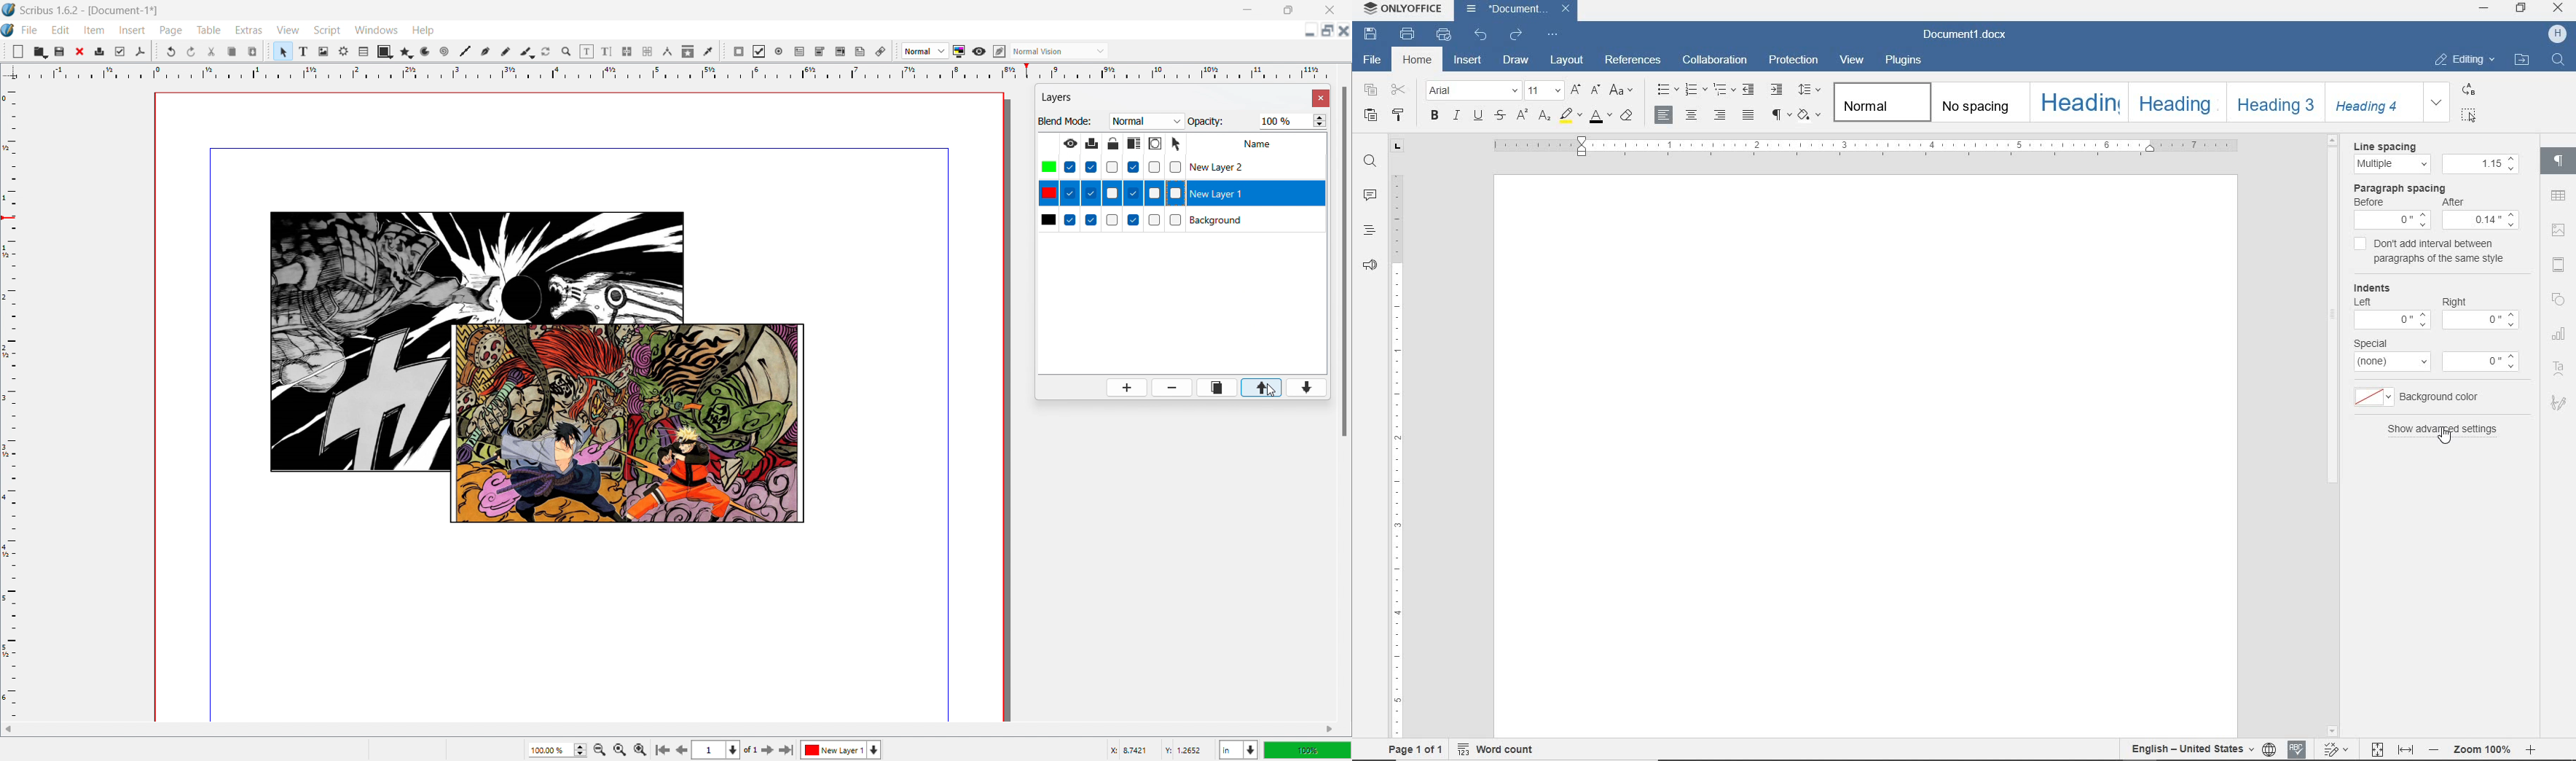 Image resolution: width=2576 pixels, height=784 pixels. I want to click on no spacing, so click(1979, 108).